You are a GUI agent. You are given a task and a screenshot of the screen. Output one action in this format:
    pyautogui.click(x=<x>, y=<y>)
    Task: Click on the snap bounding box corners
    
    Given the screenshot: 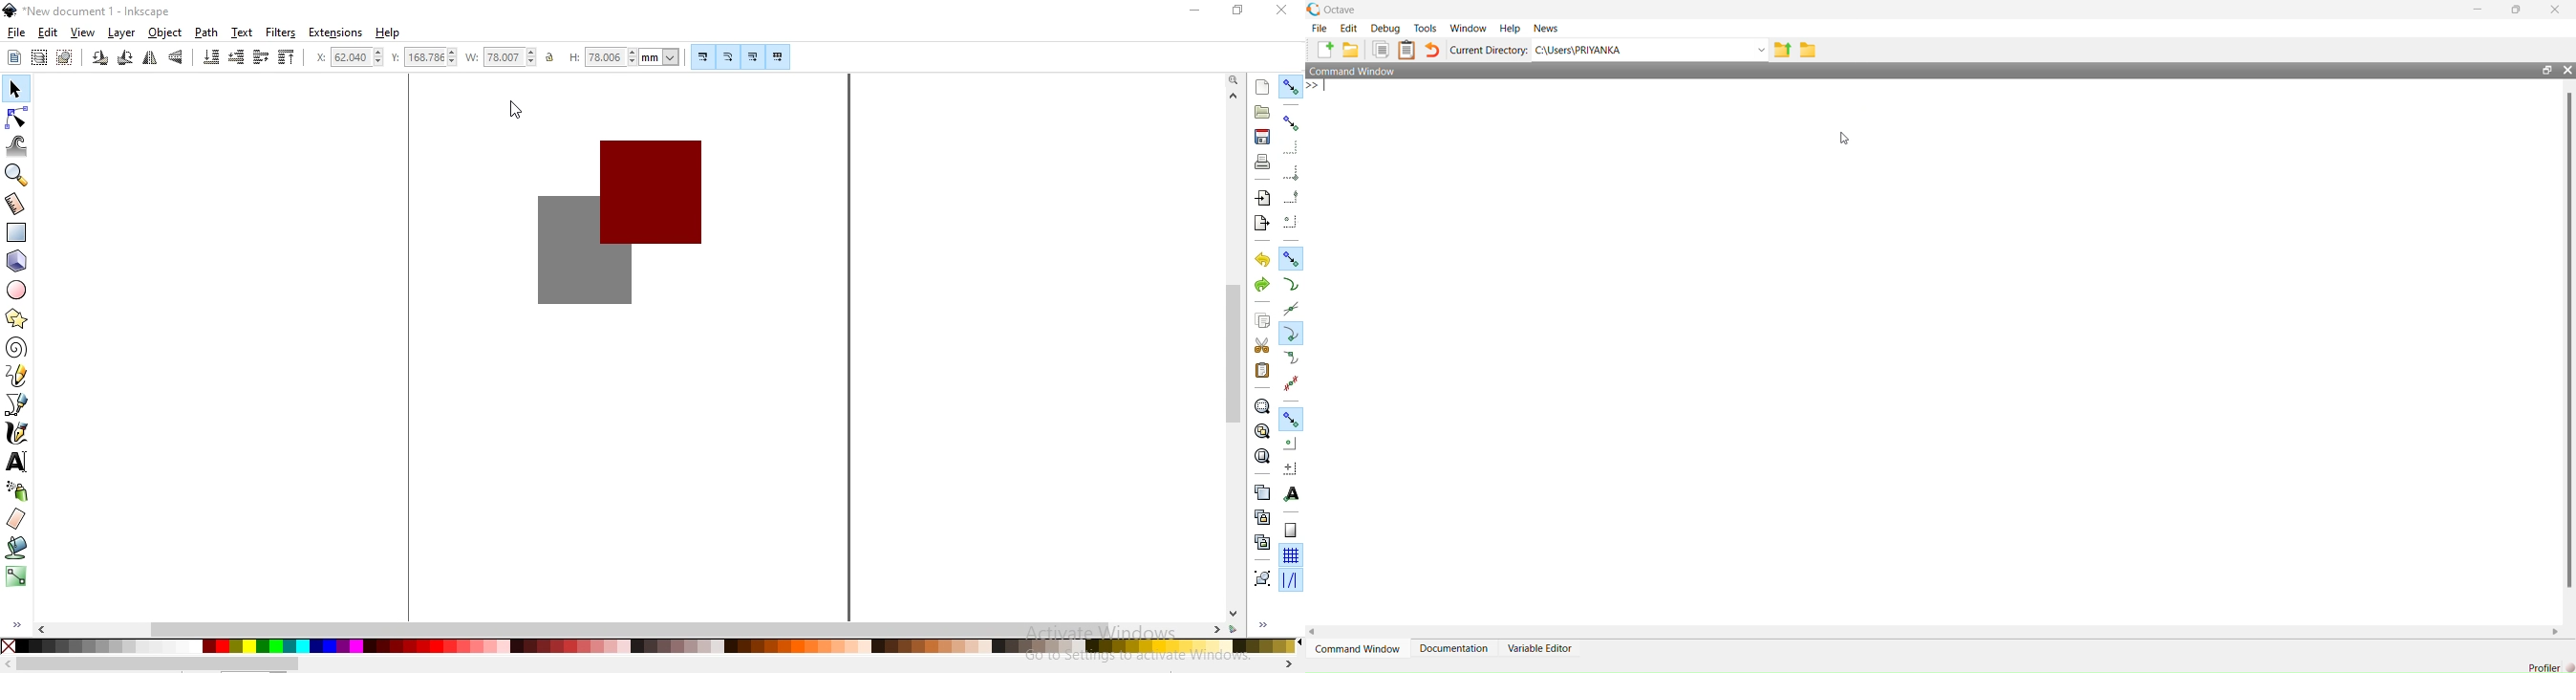 What is the action you would take?
    pyautogui.click(x=1292, y=170)
    